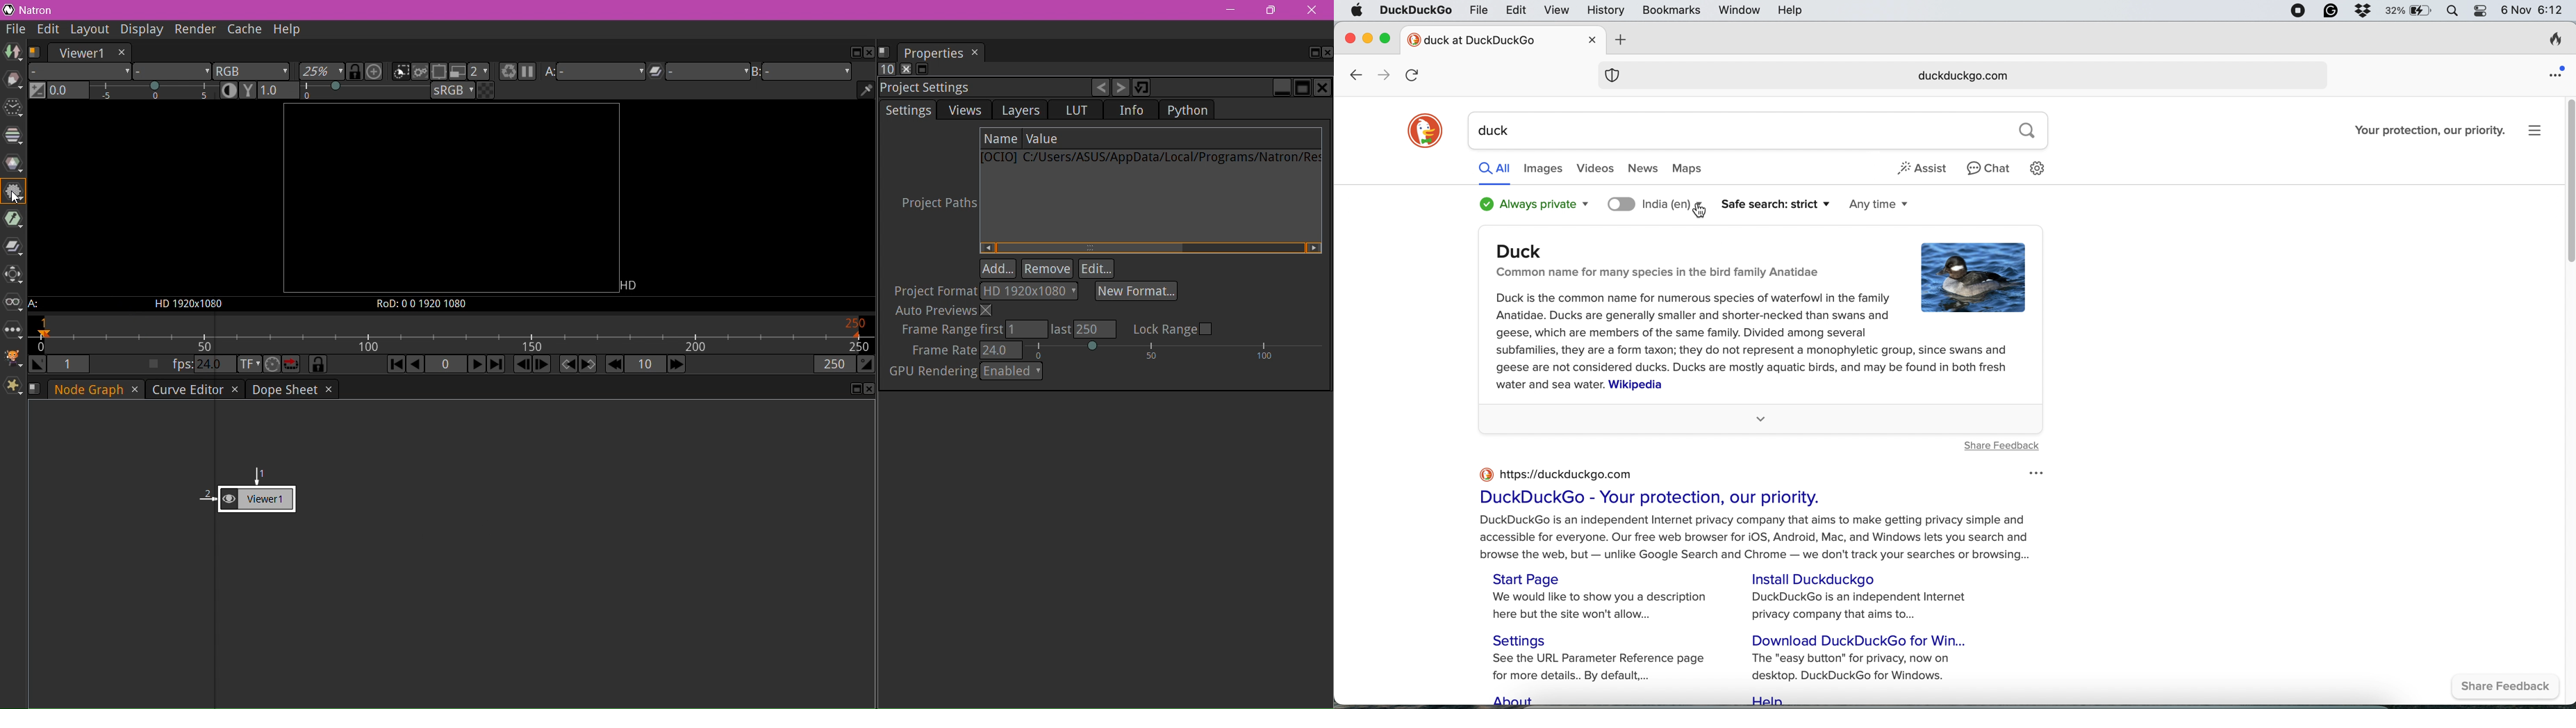 The height and width of the screenshot is (728, 2576). I want to click on toggle location, so click(1621, 203).